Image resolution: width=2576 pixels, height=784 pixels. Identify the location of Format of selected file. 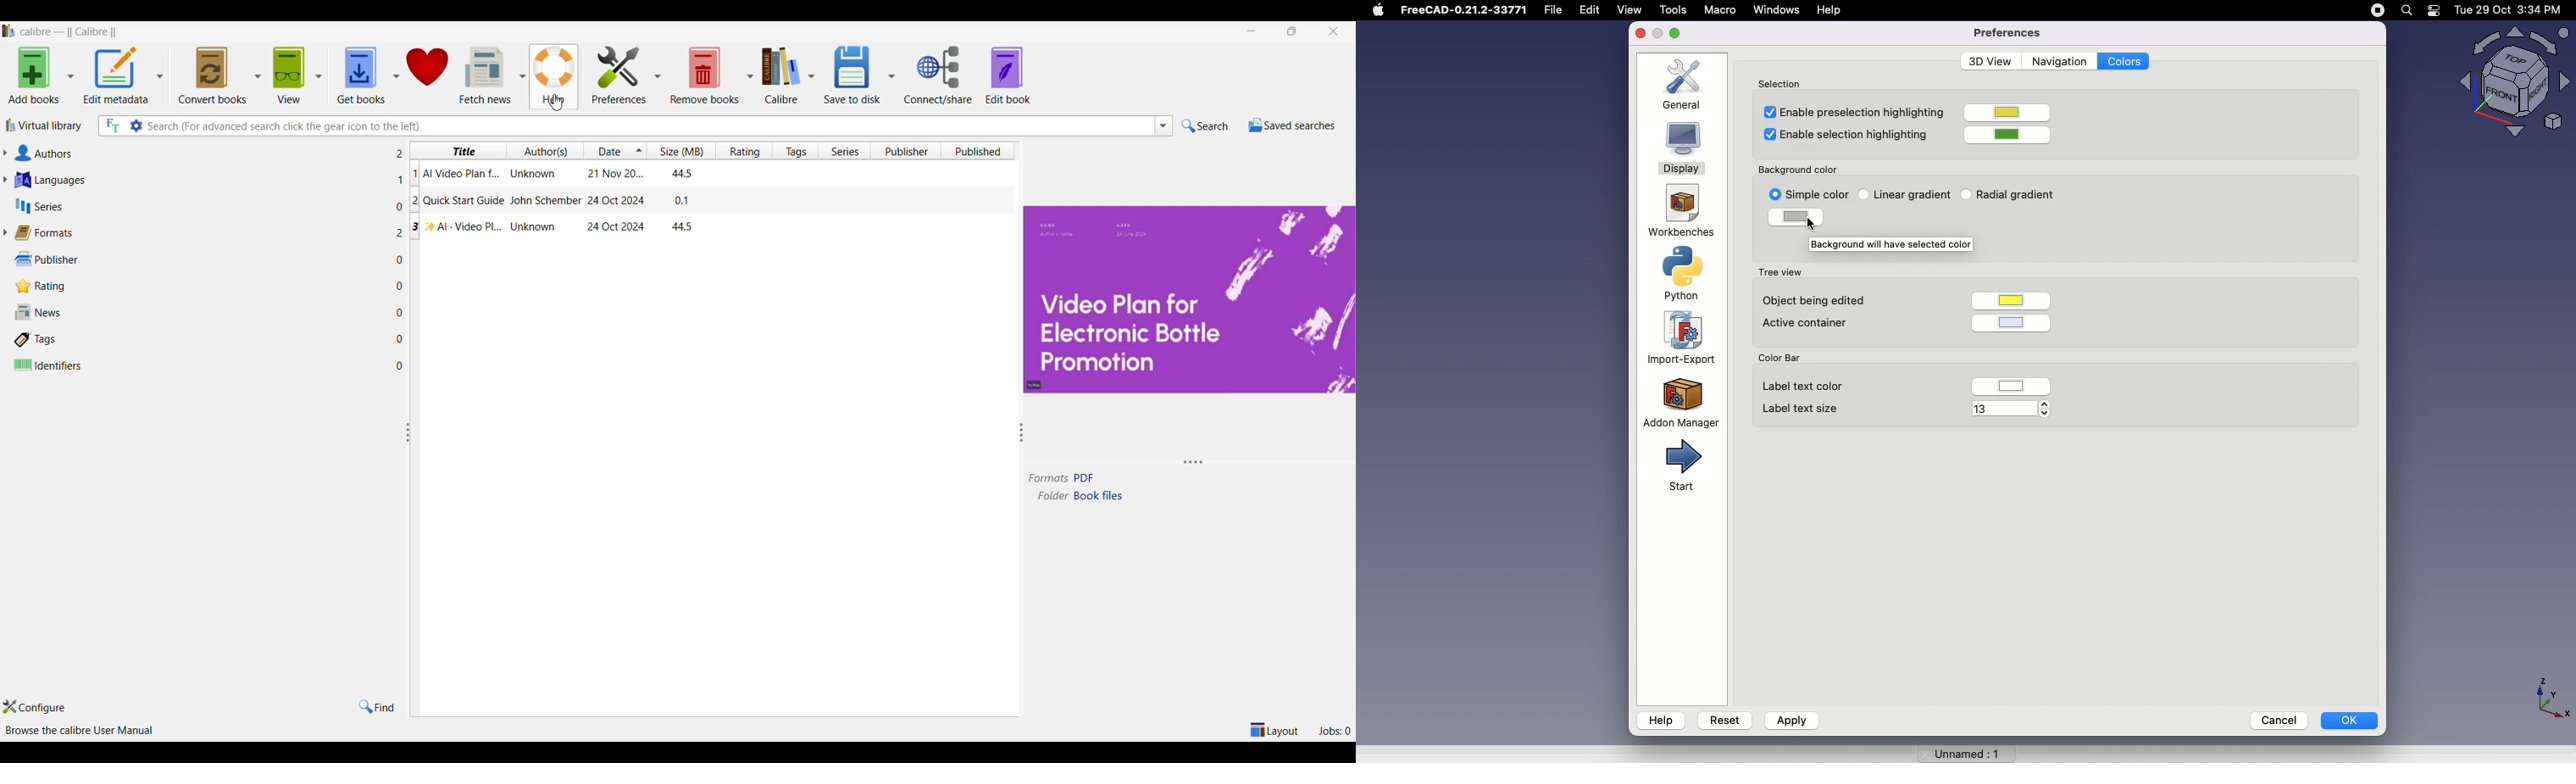
(1083, 479).